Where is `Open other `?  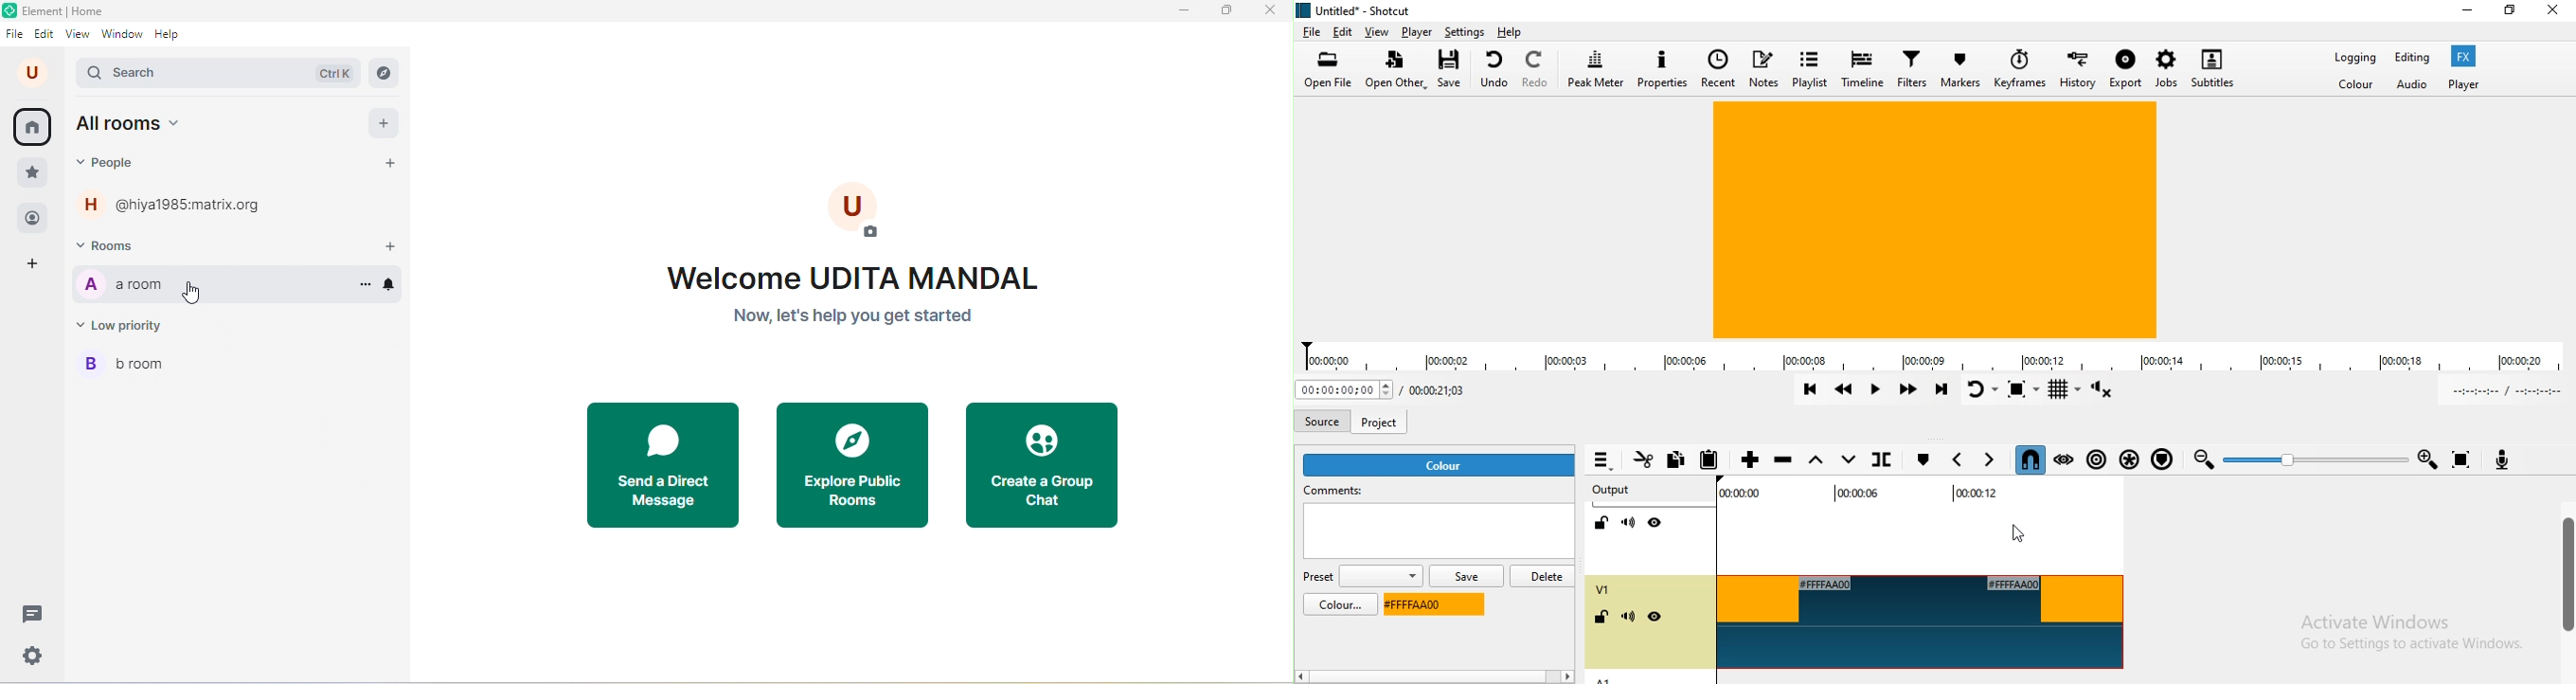 Open other  is located at coordinates (1393, 70).